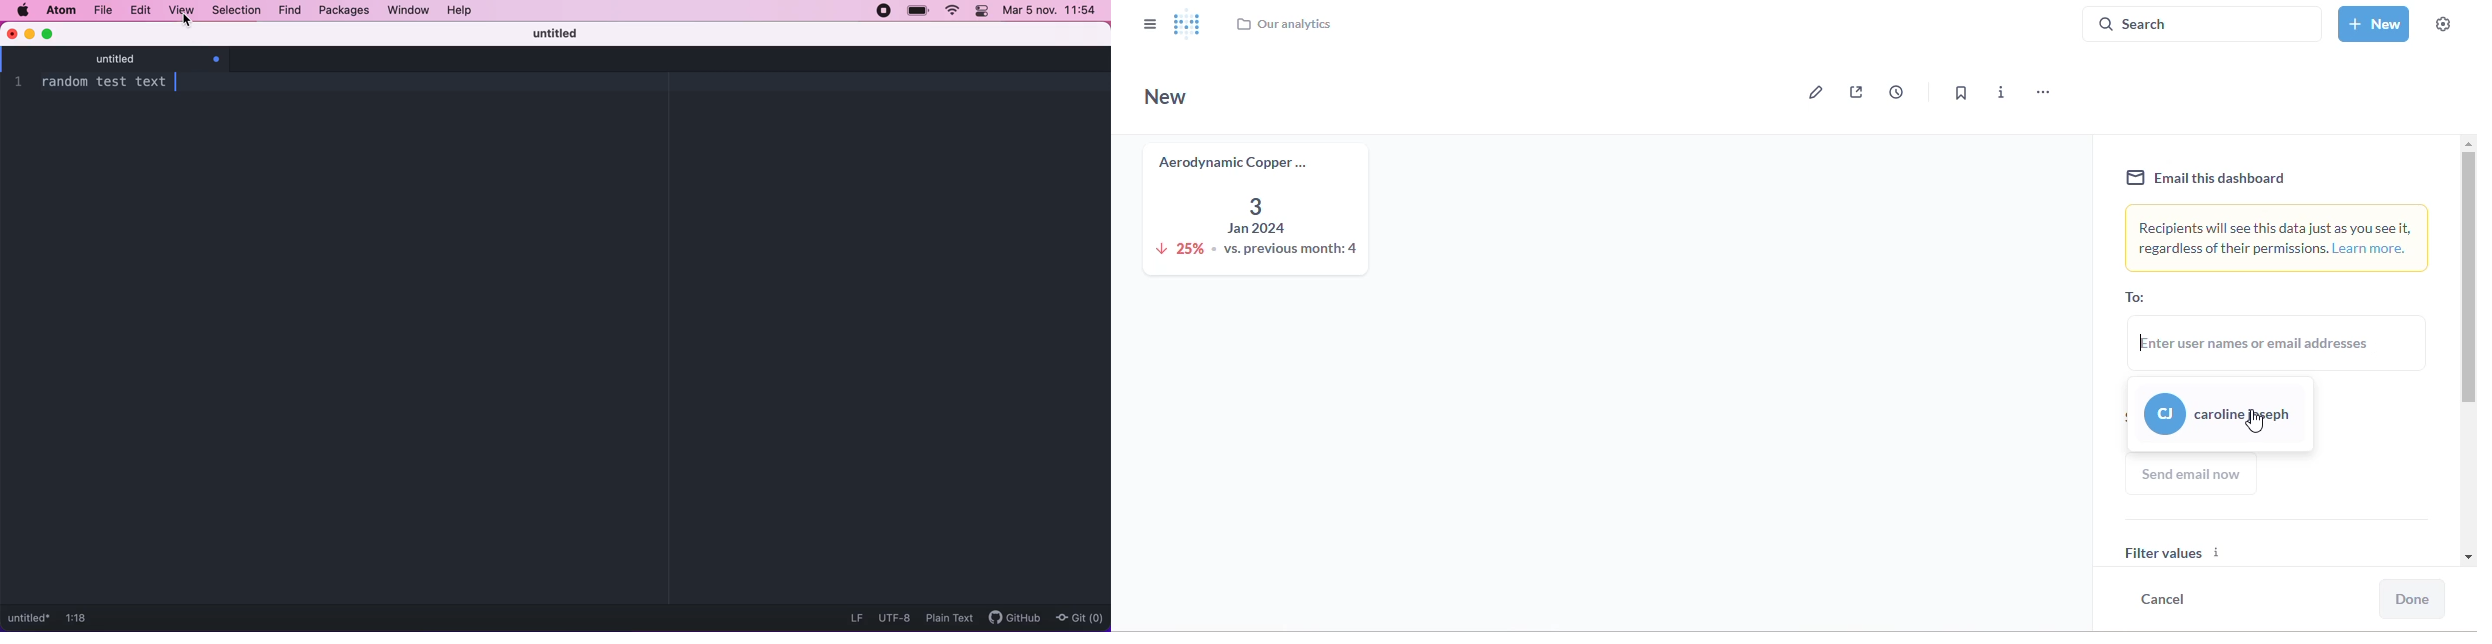 This screenshot has width=2492, height=644. I want to click on Git (0), so click(1080, 617).